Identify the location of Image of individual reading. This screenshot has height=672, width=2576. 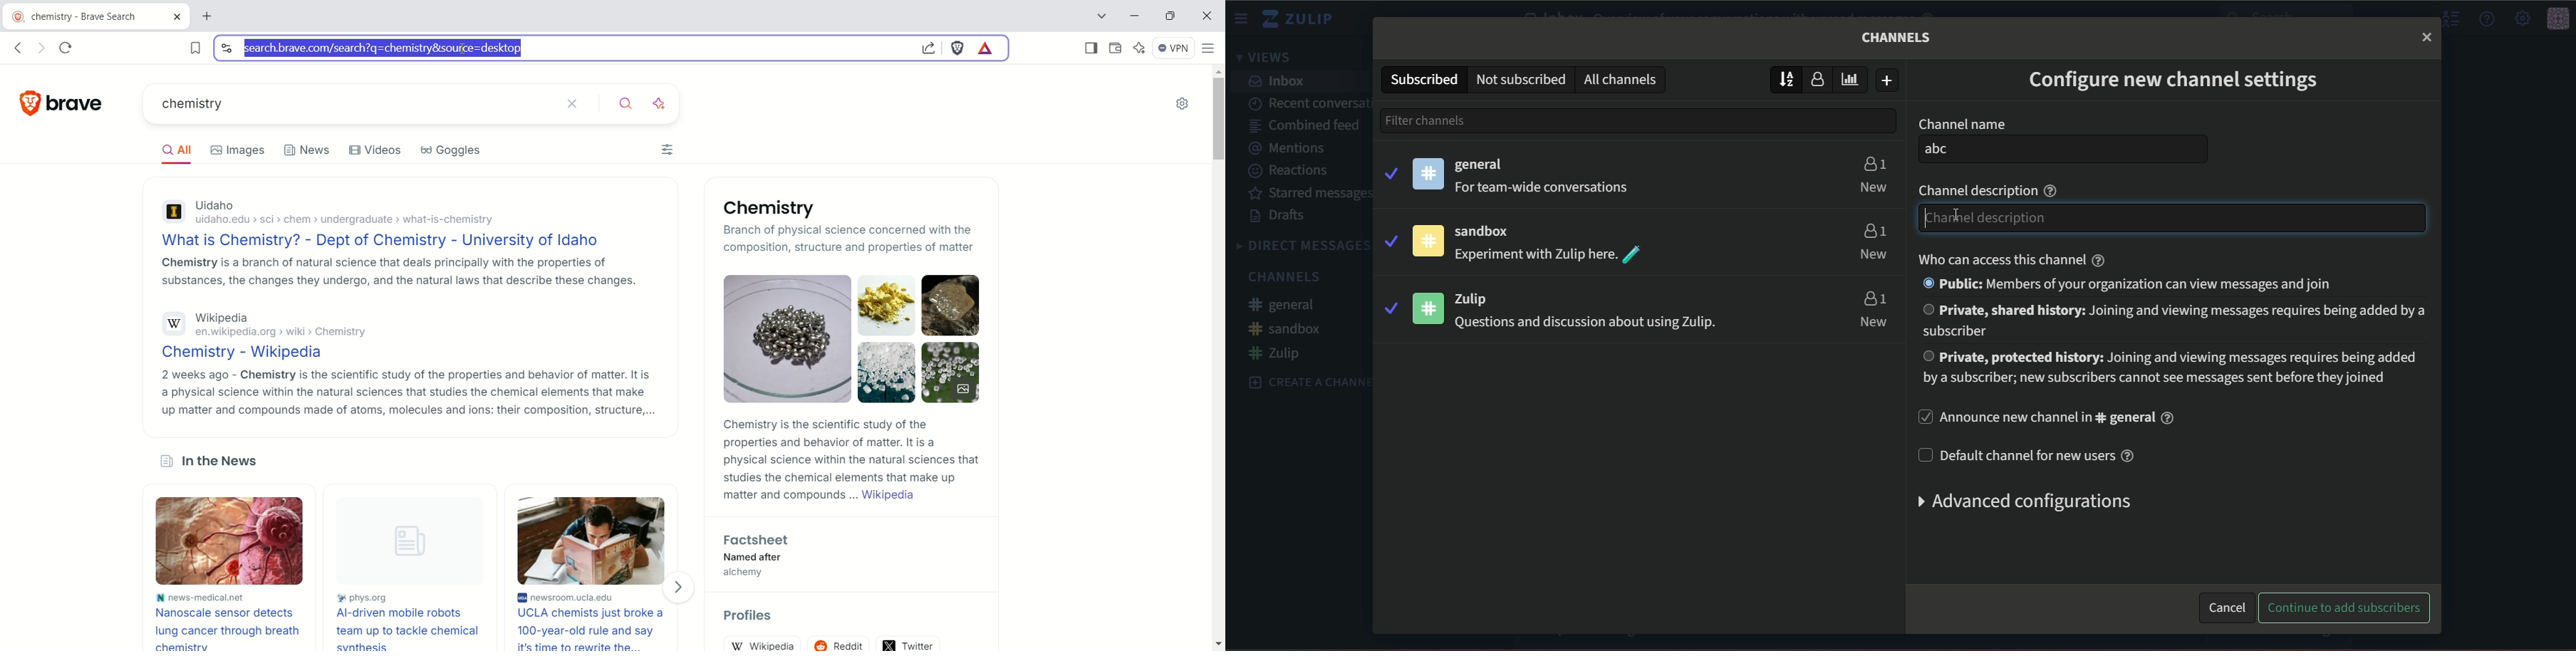
(590, 541).